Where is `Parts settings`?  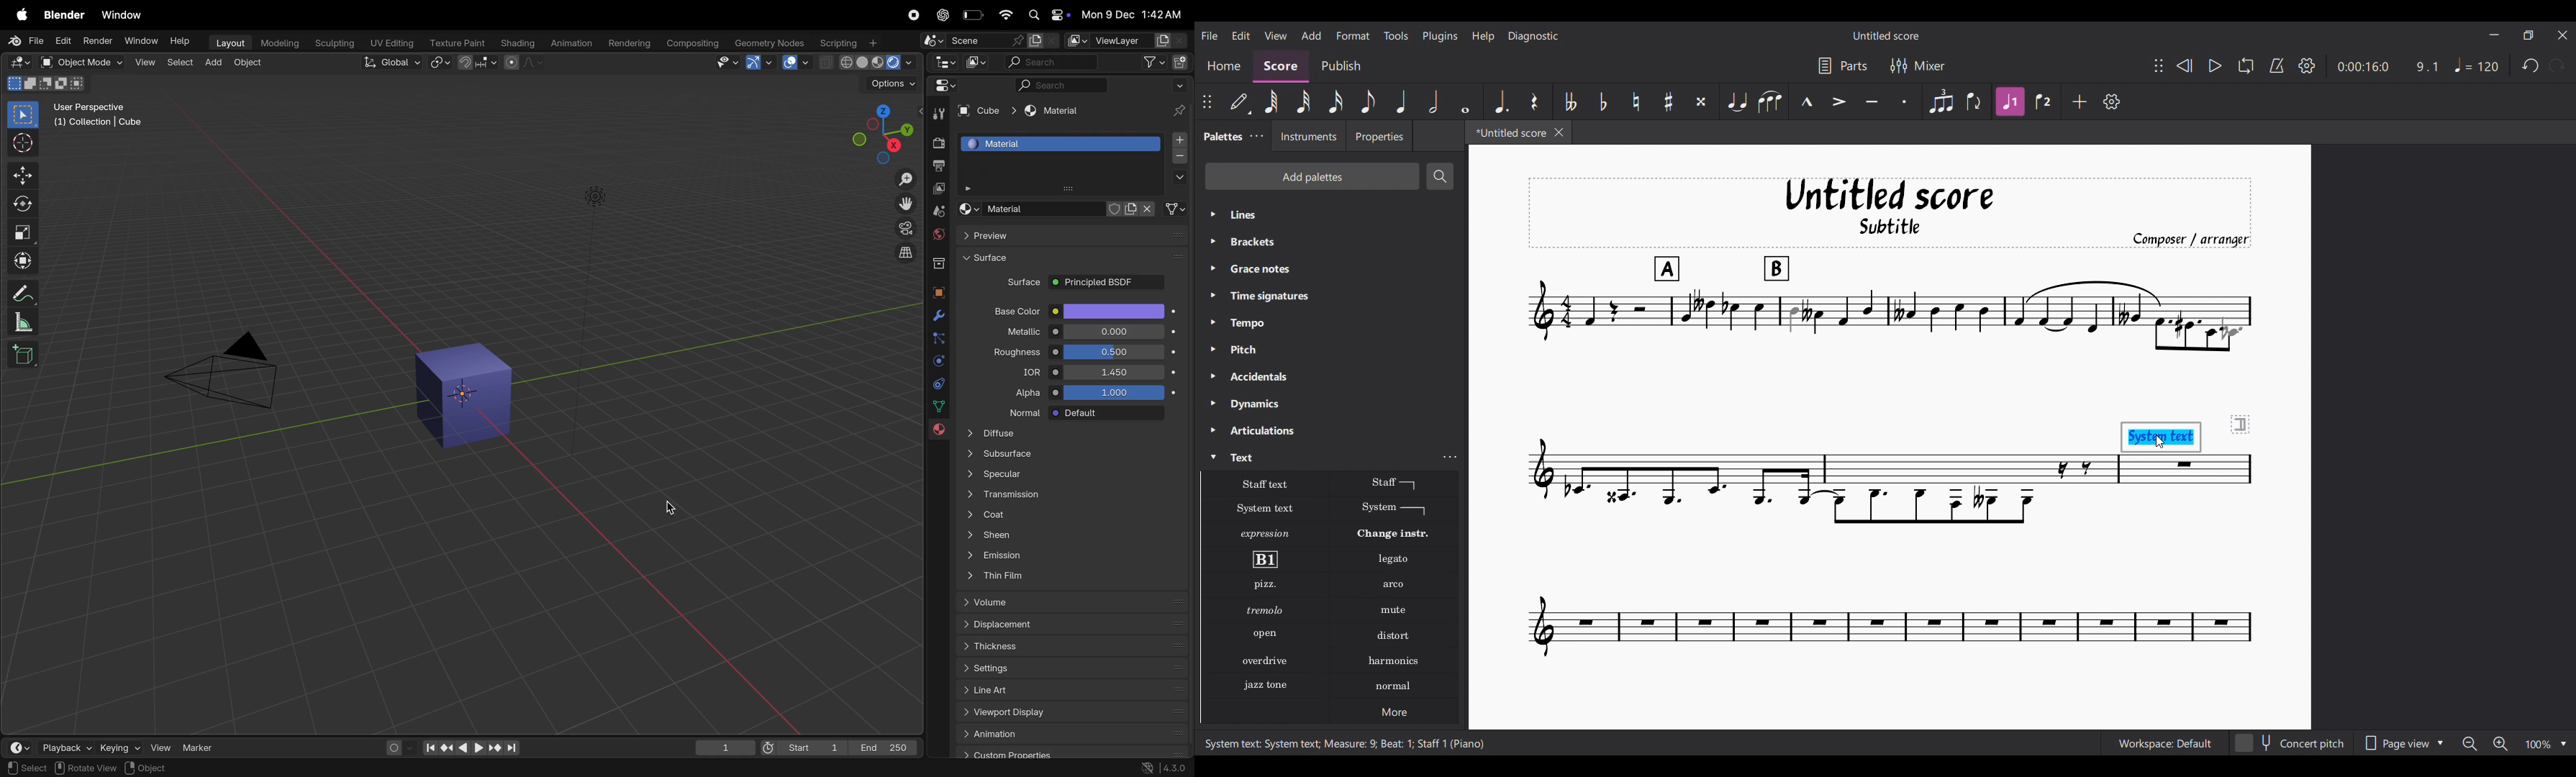 Parts settings is located at coordinates (1843, 65).